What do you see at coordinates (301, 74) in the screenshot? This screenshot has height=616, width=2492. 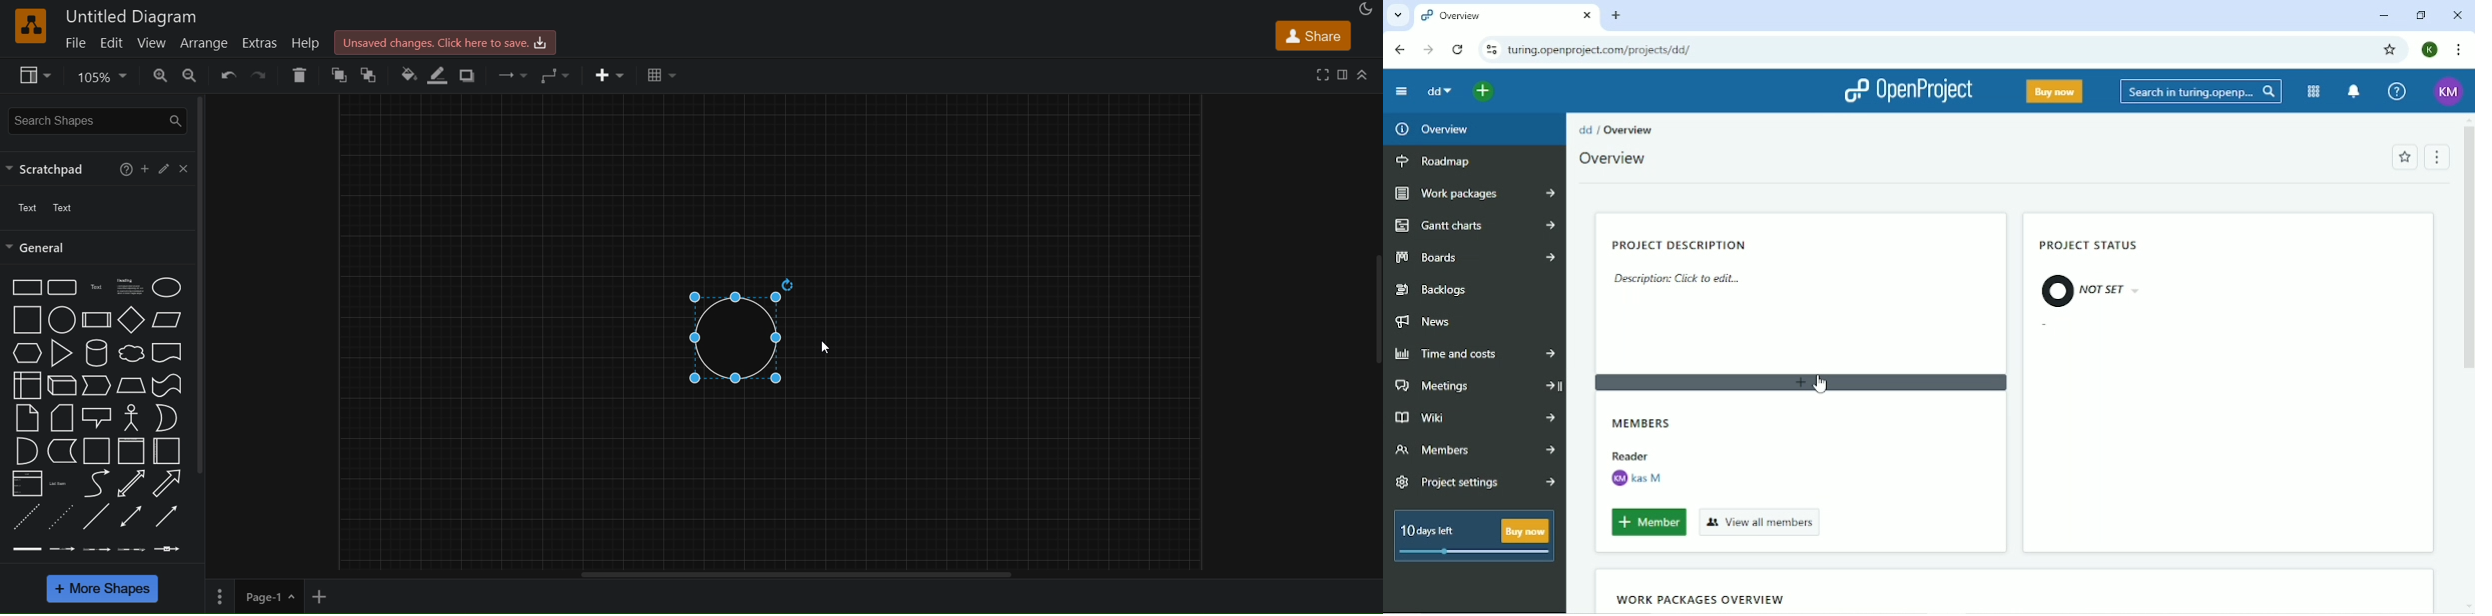 I see `delete` at bounding box center [301, 74].